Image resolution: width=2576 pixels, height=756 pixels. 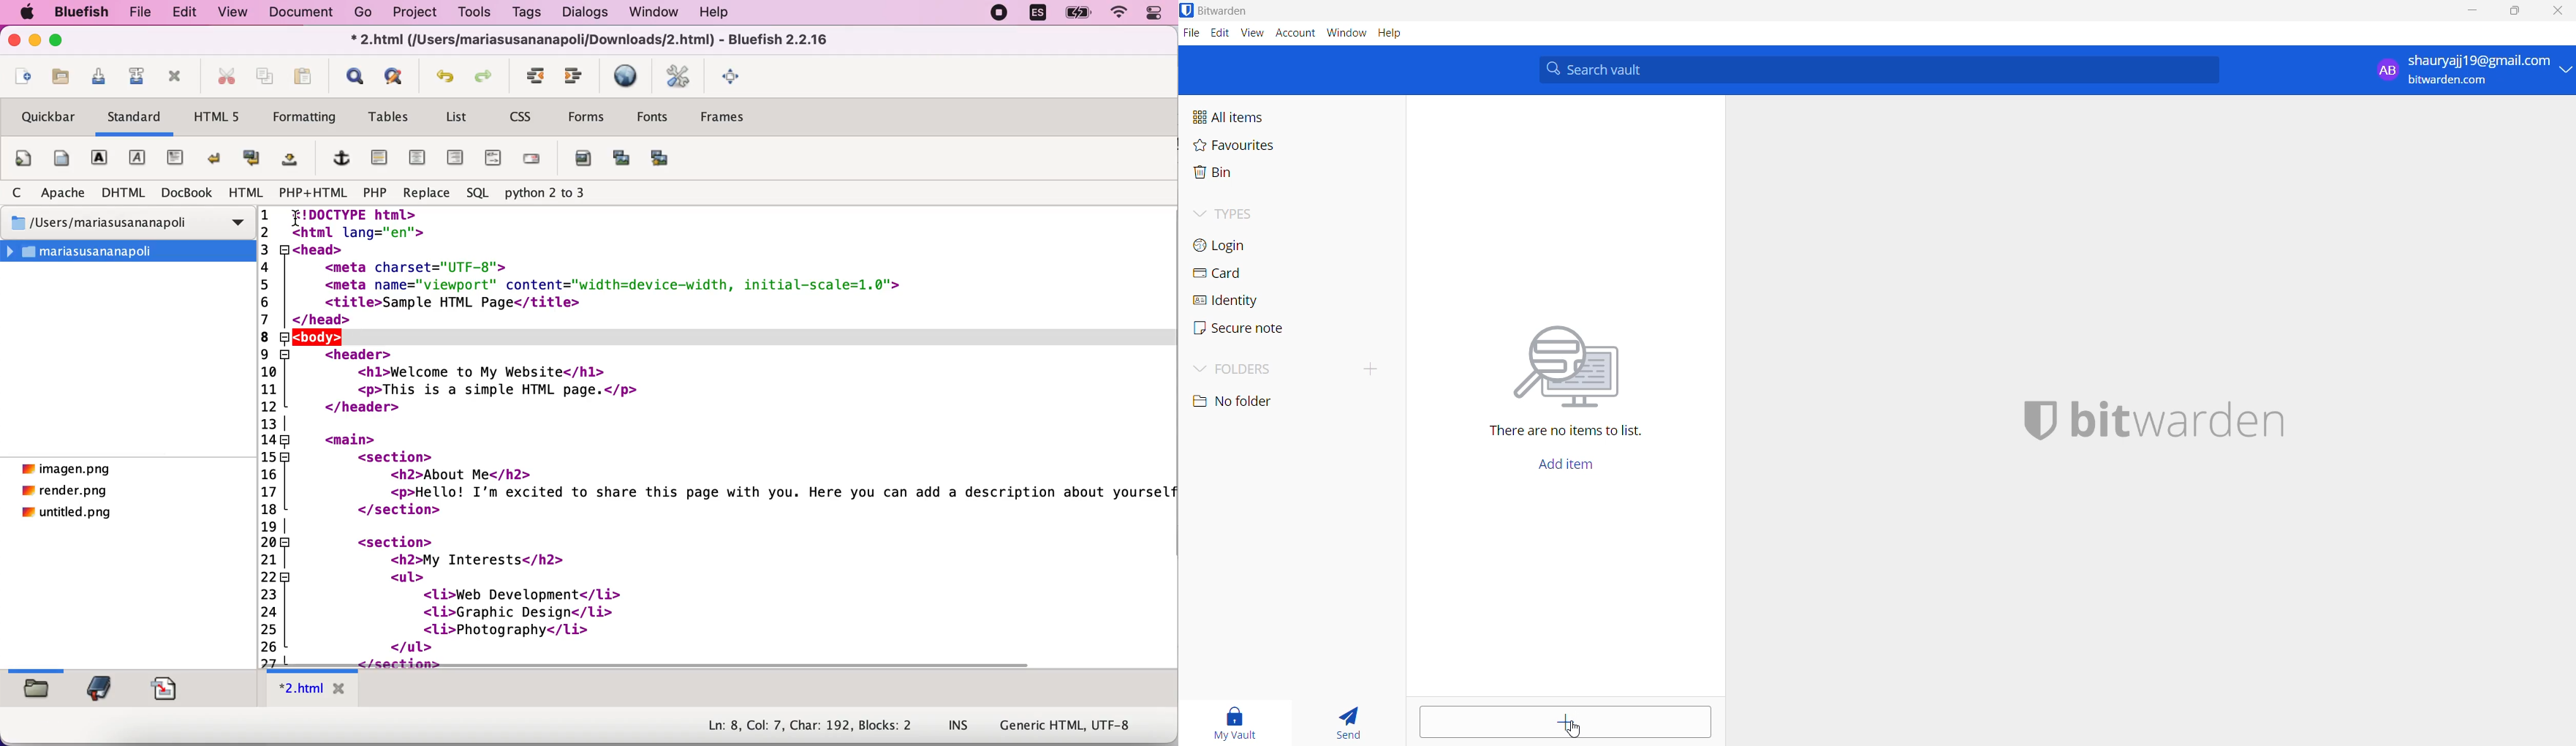 What do you see at coordinates (1229, 720) in the screenshot?
I see `my vault` at bounding box center [1229, 720].